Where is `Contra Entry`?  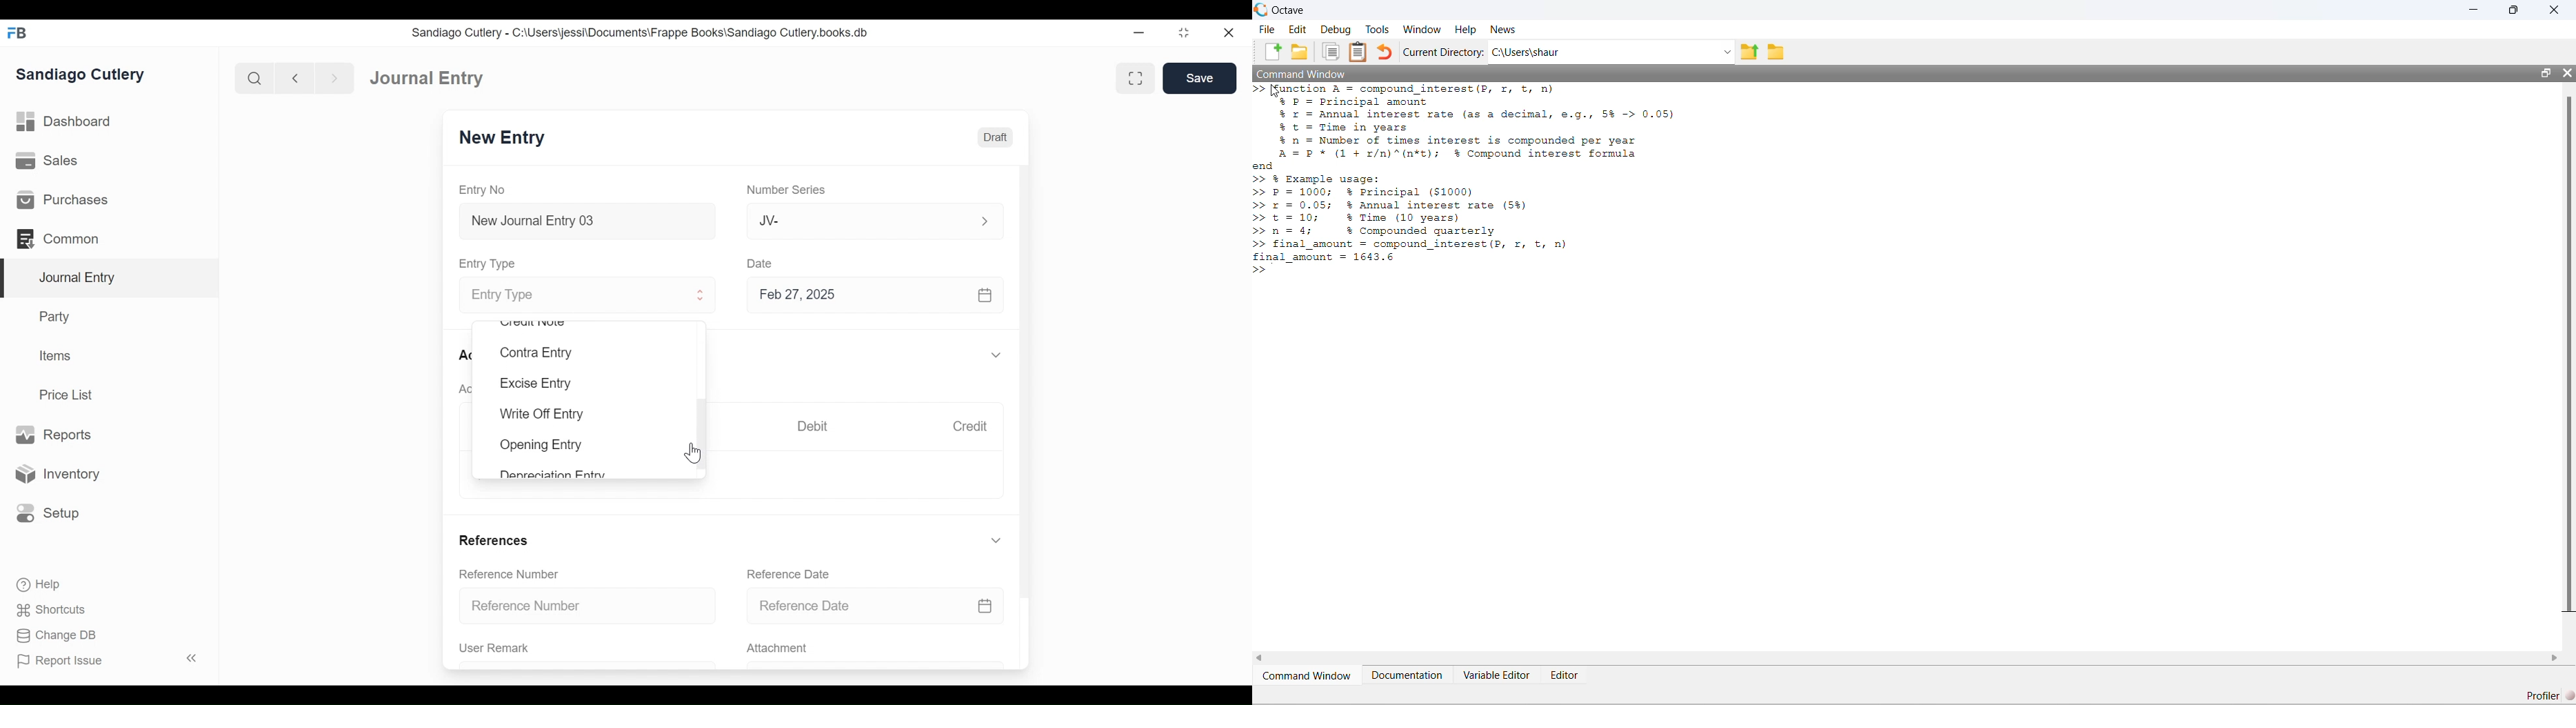 Contra Entry is located at coordinates (538, 353).